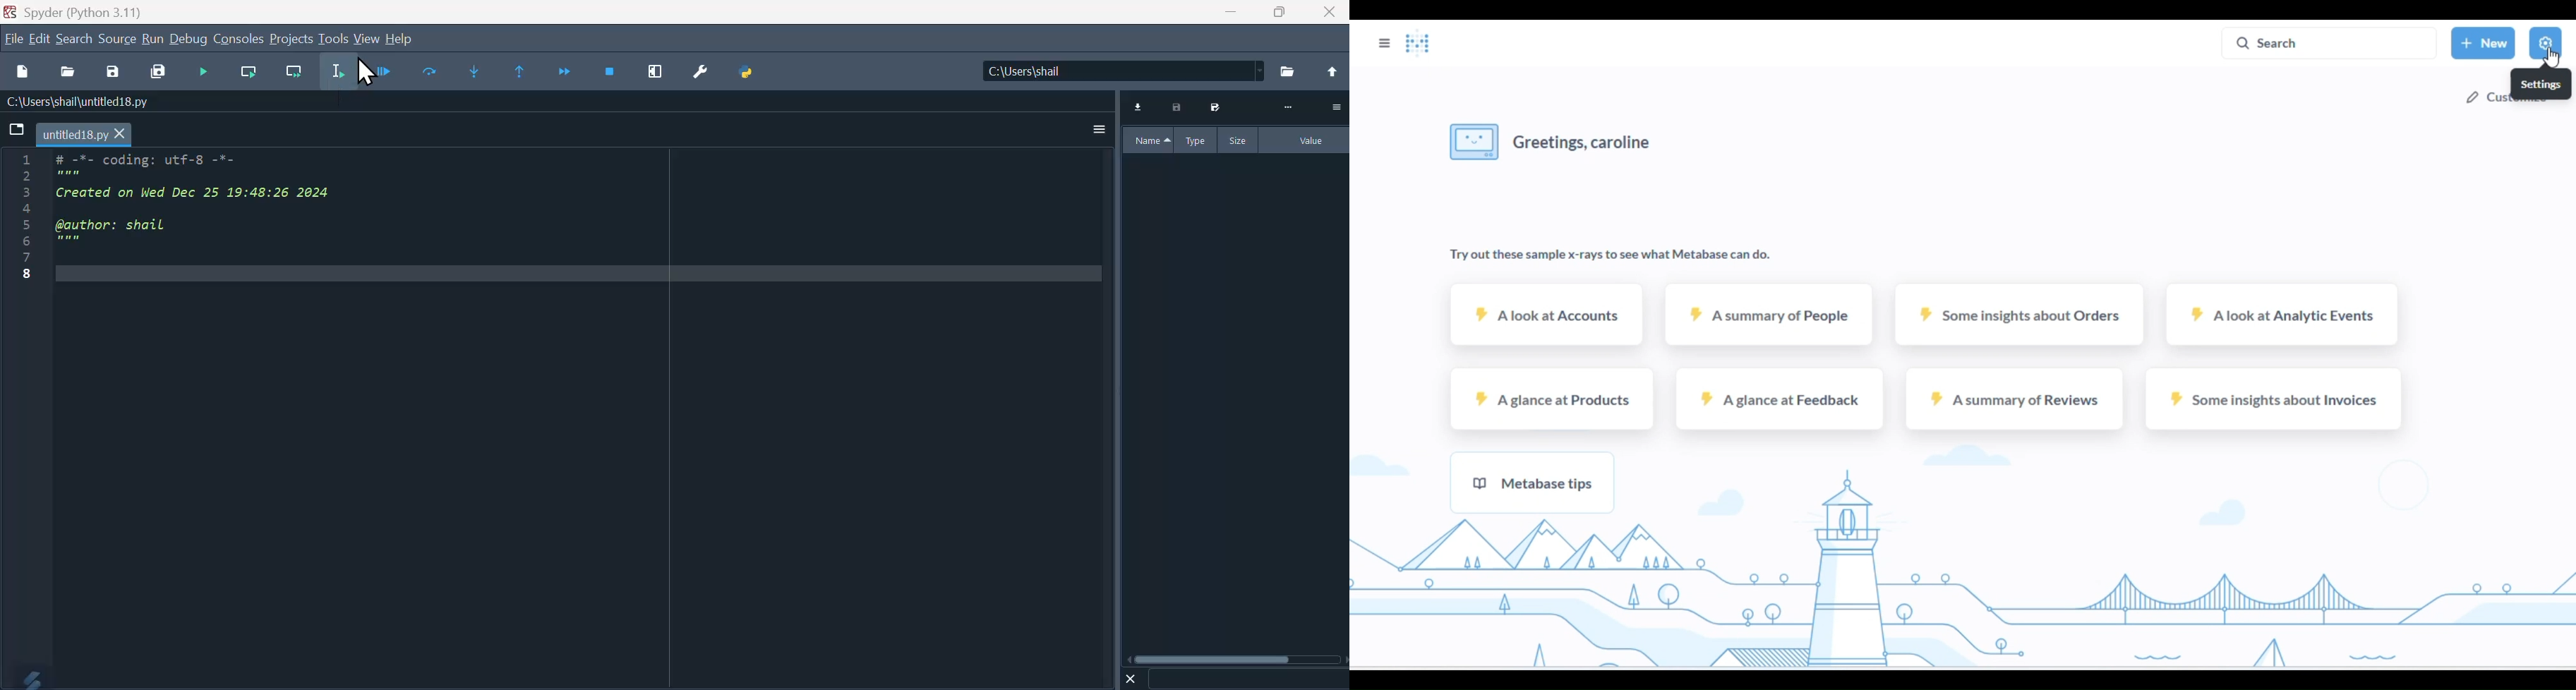 Image resolution: width=2576 pixels, height=700 pixels. I want to click on C:\Users\shail\untitled18.py, so click(75, 103).